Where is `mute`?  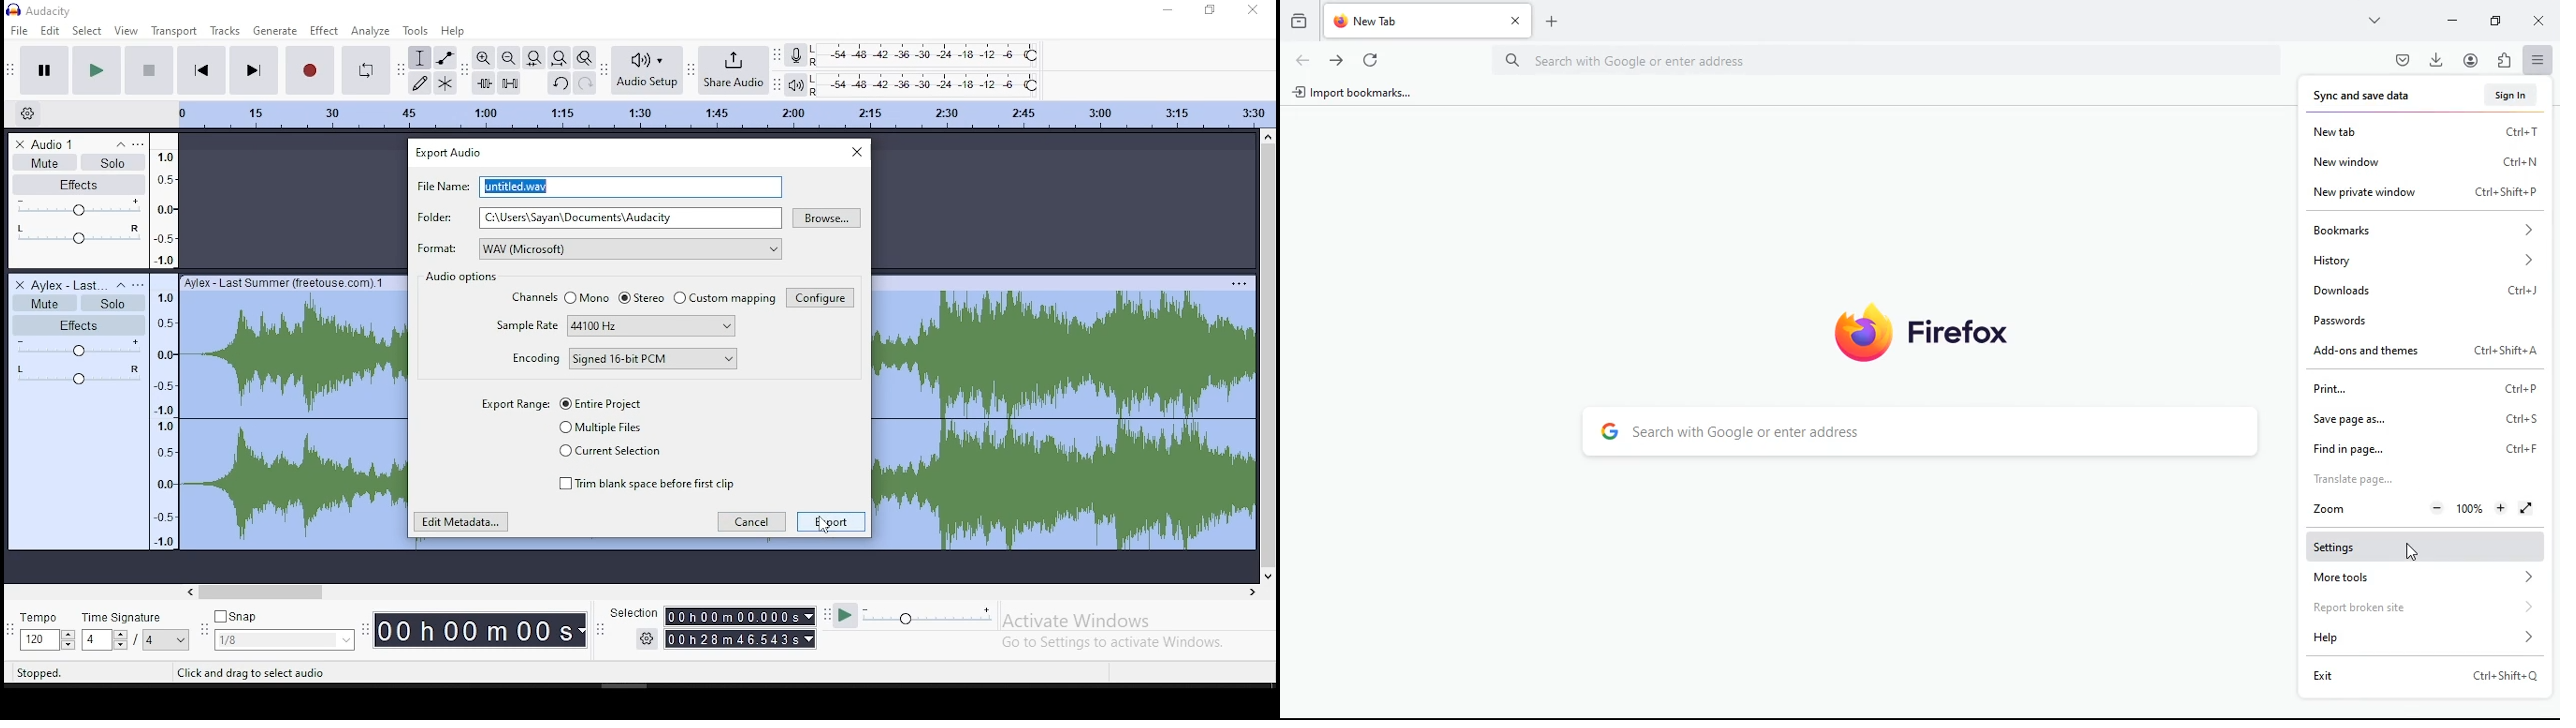
mute is located at coordinates (44, 161).